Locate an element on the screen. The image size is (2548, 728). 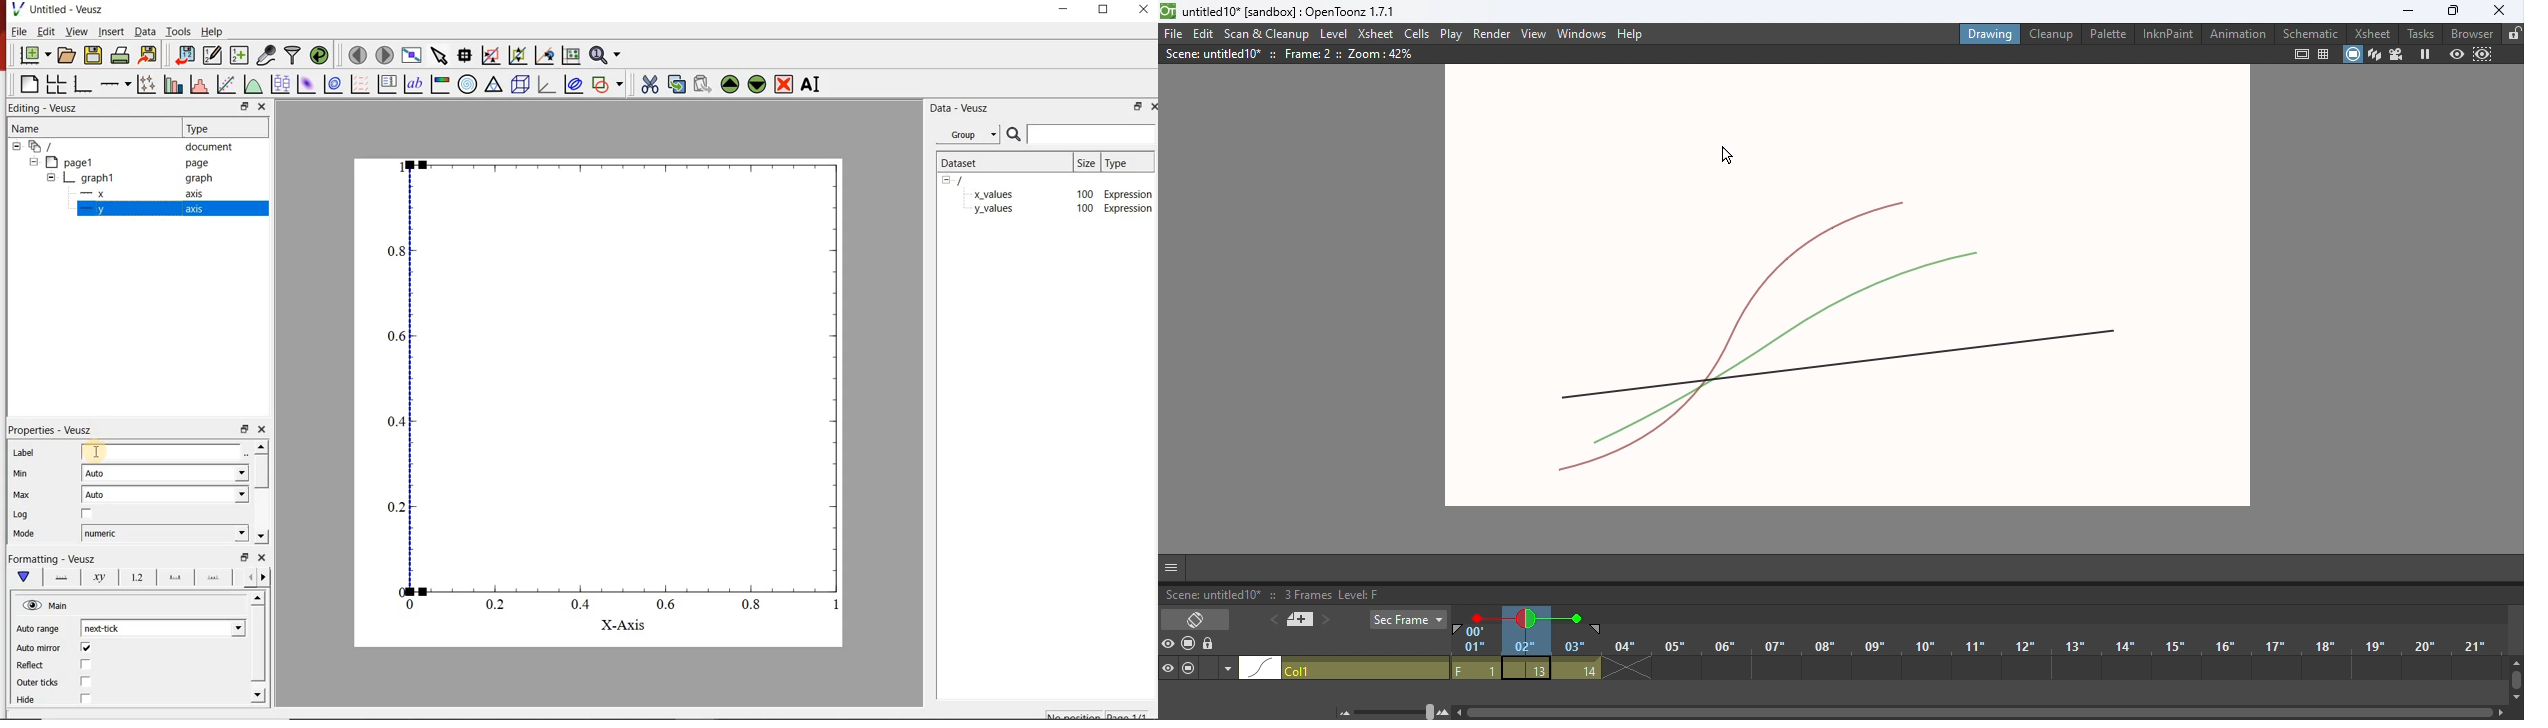
close is located at coordinates (263, 106).